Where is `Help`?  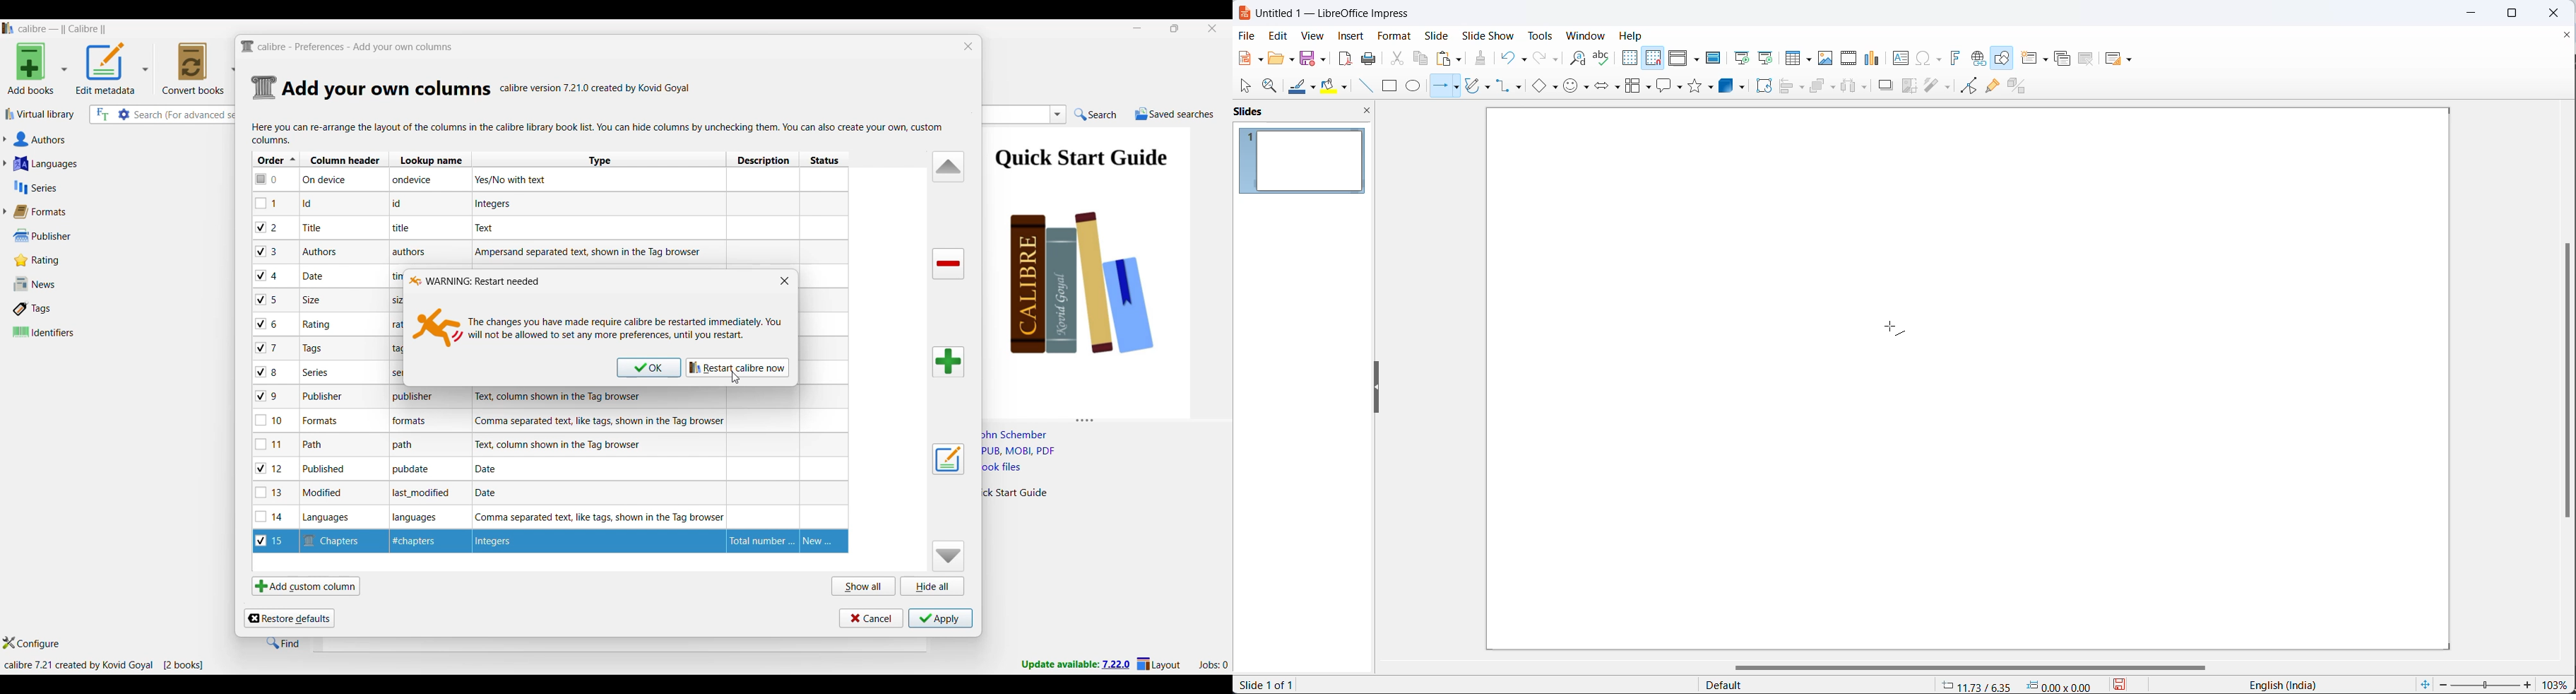 Help is located at coordinates (1632, 36).